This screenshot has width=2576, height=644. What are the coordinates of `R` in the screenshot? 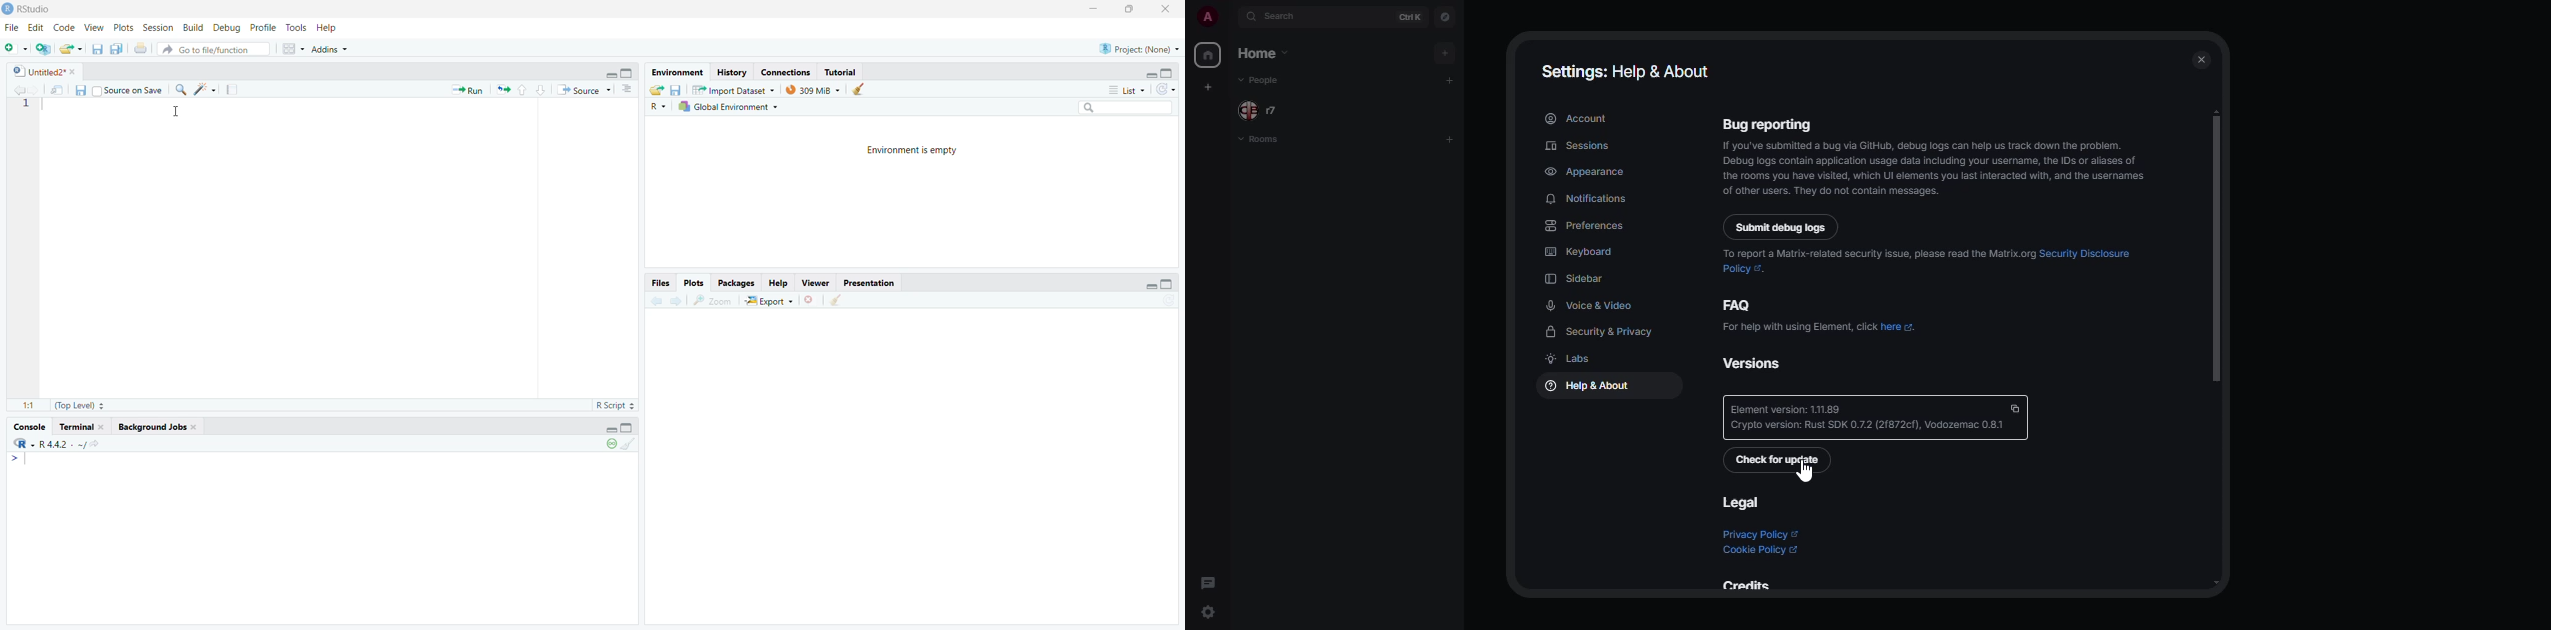 It's located at (657, 106).